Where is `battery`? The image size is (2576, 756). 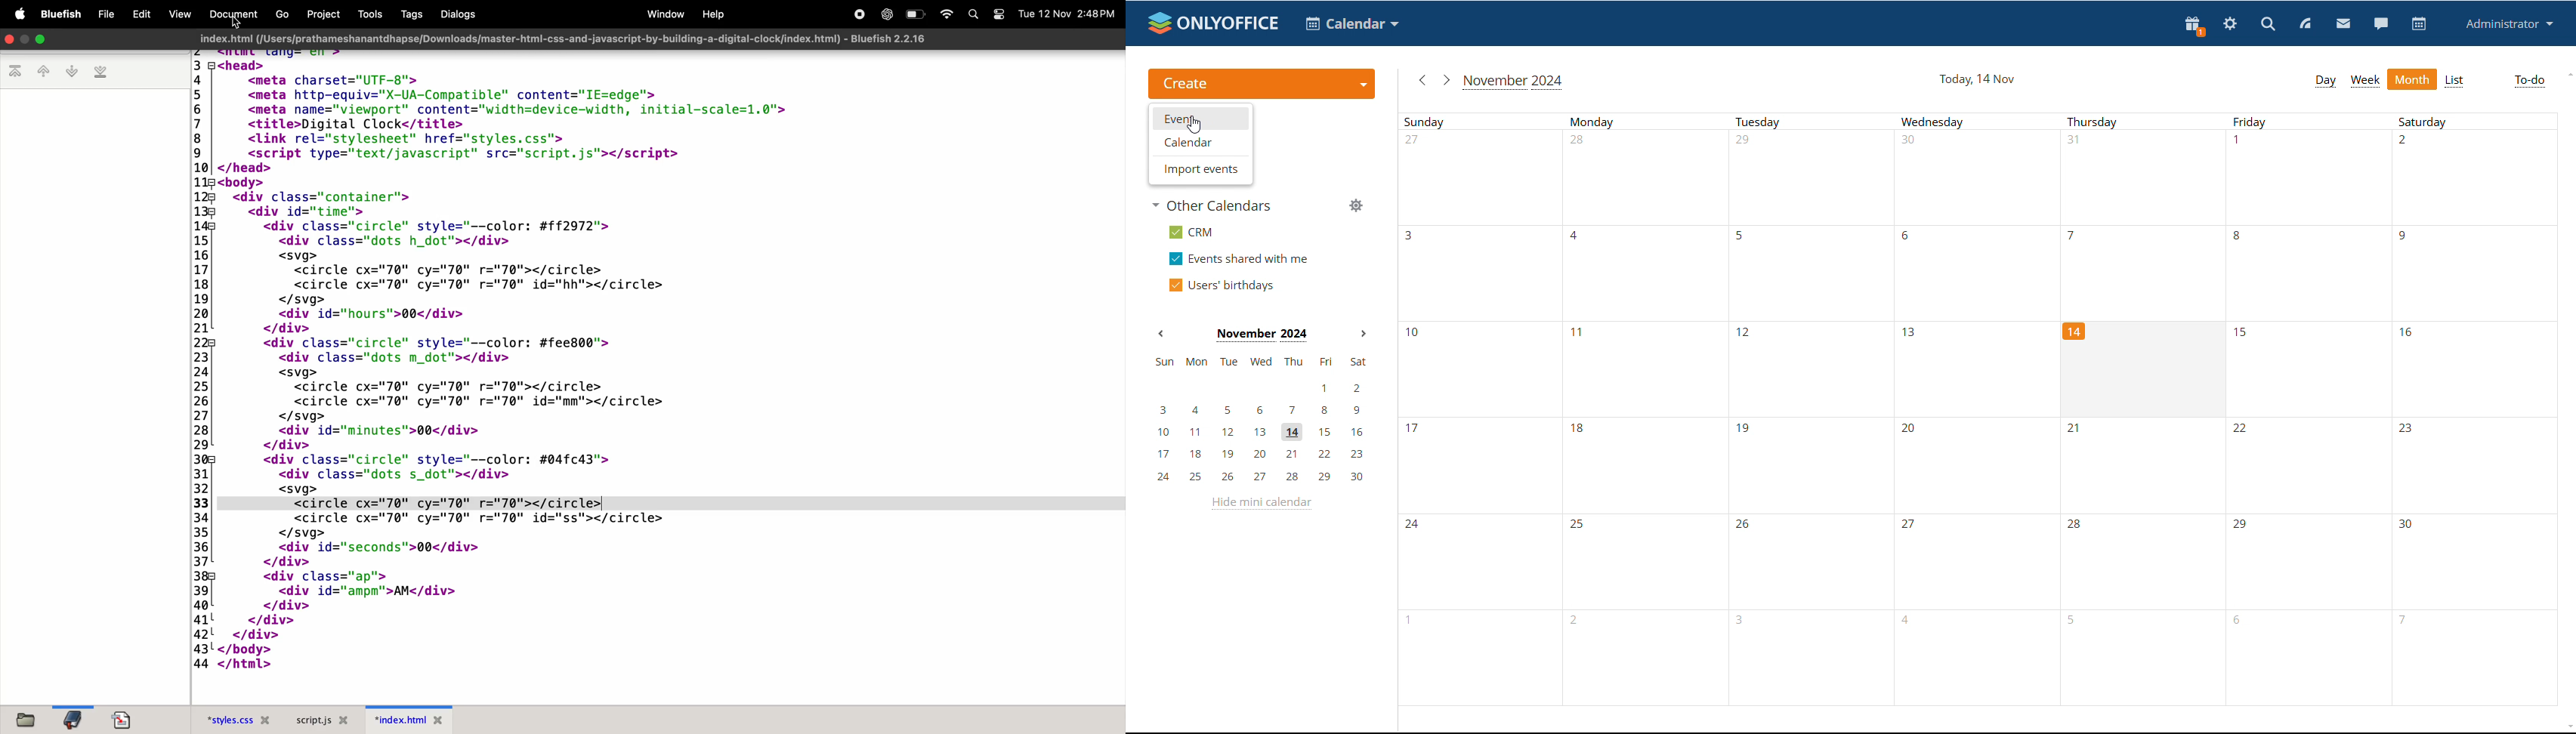
battery is located at coordinates (913, 14).